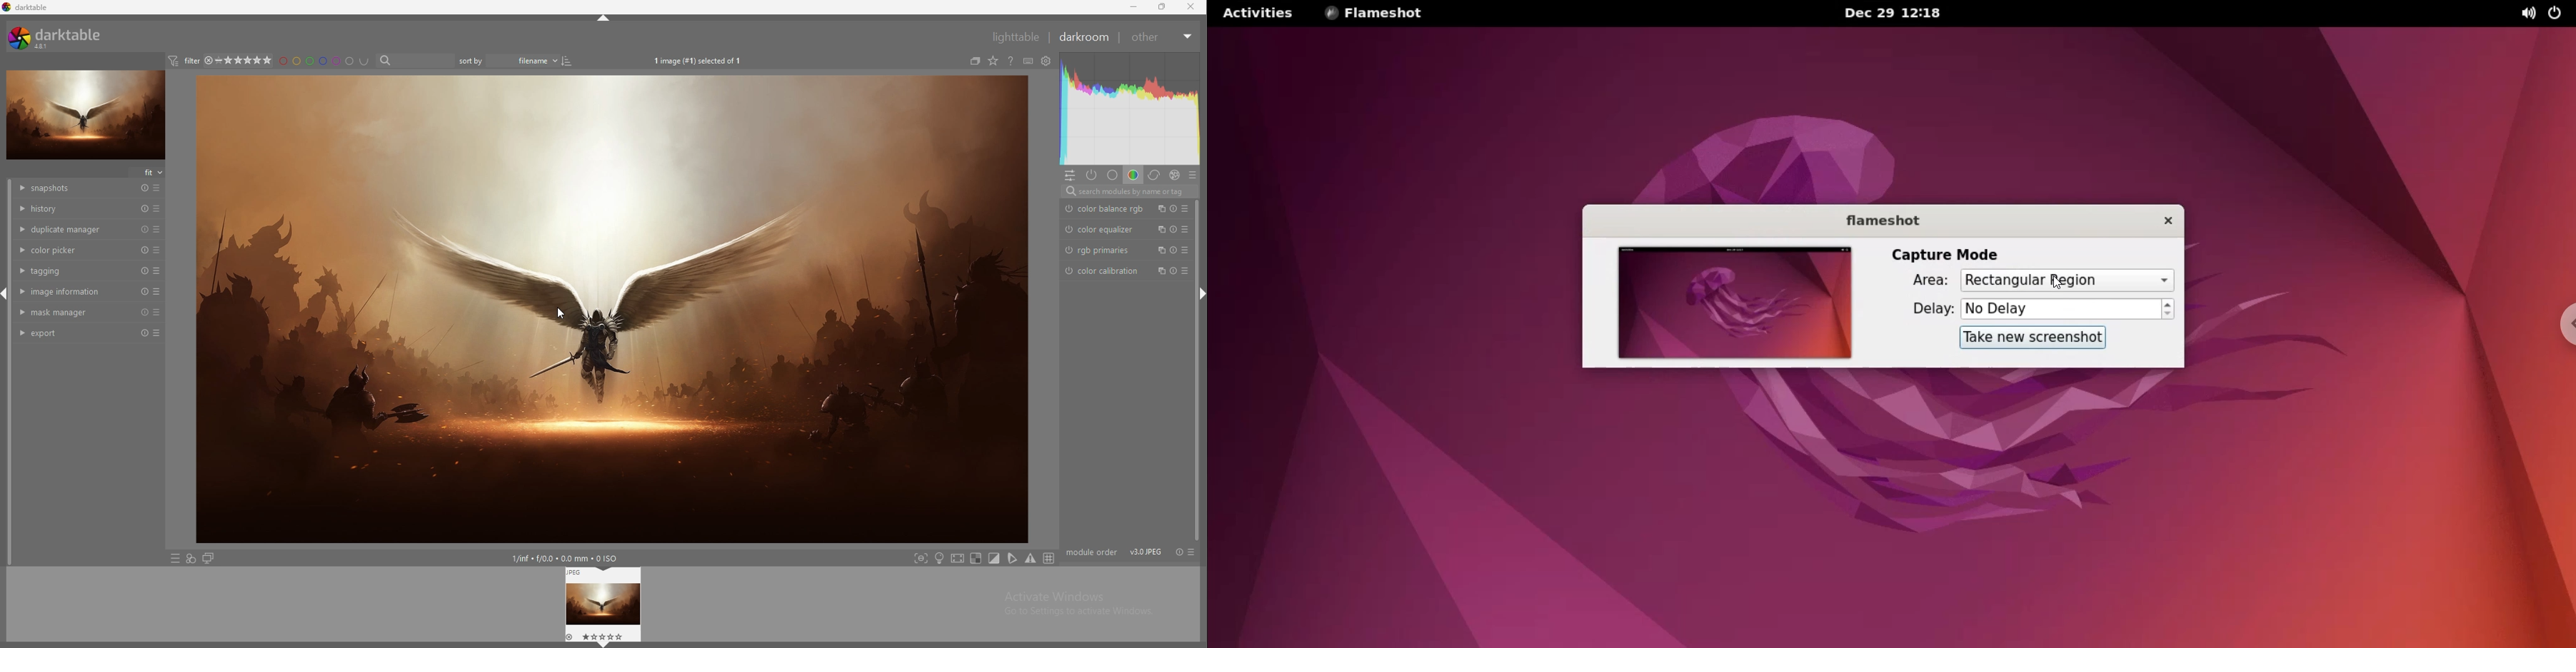 This screenshot has height=672, width=2576. What do you see at coordinates (525, 60) in the screenshot?
I see `filename` at bounding box center [525, 60].